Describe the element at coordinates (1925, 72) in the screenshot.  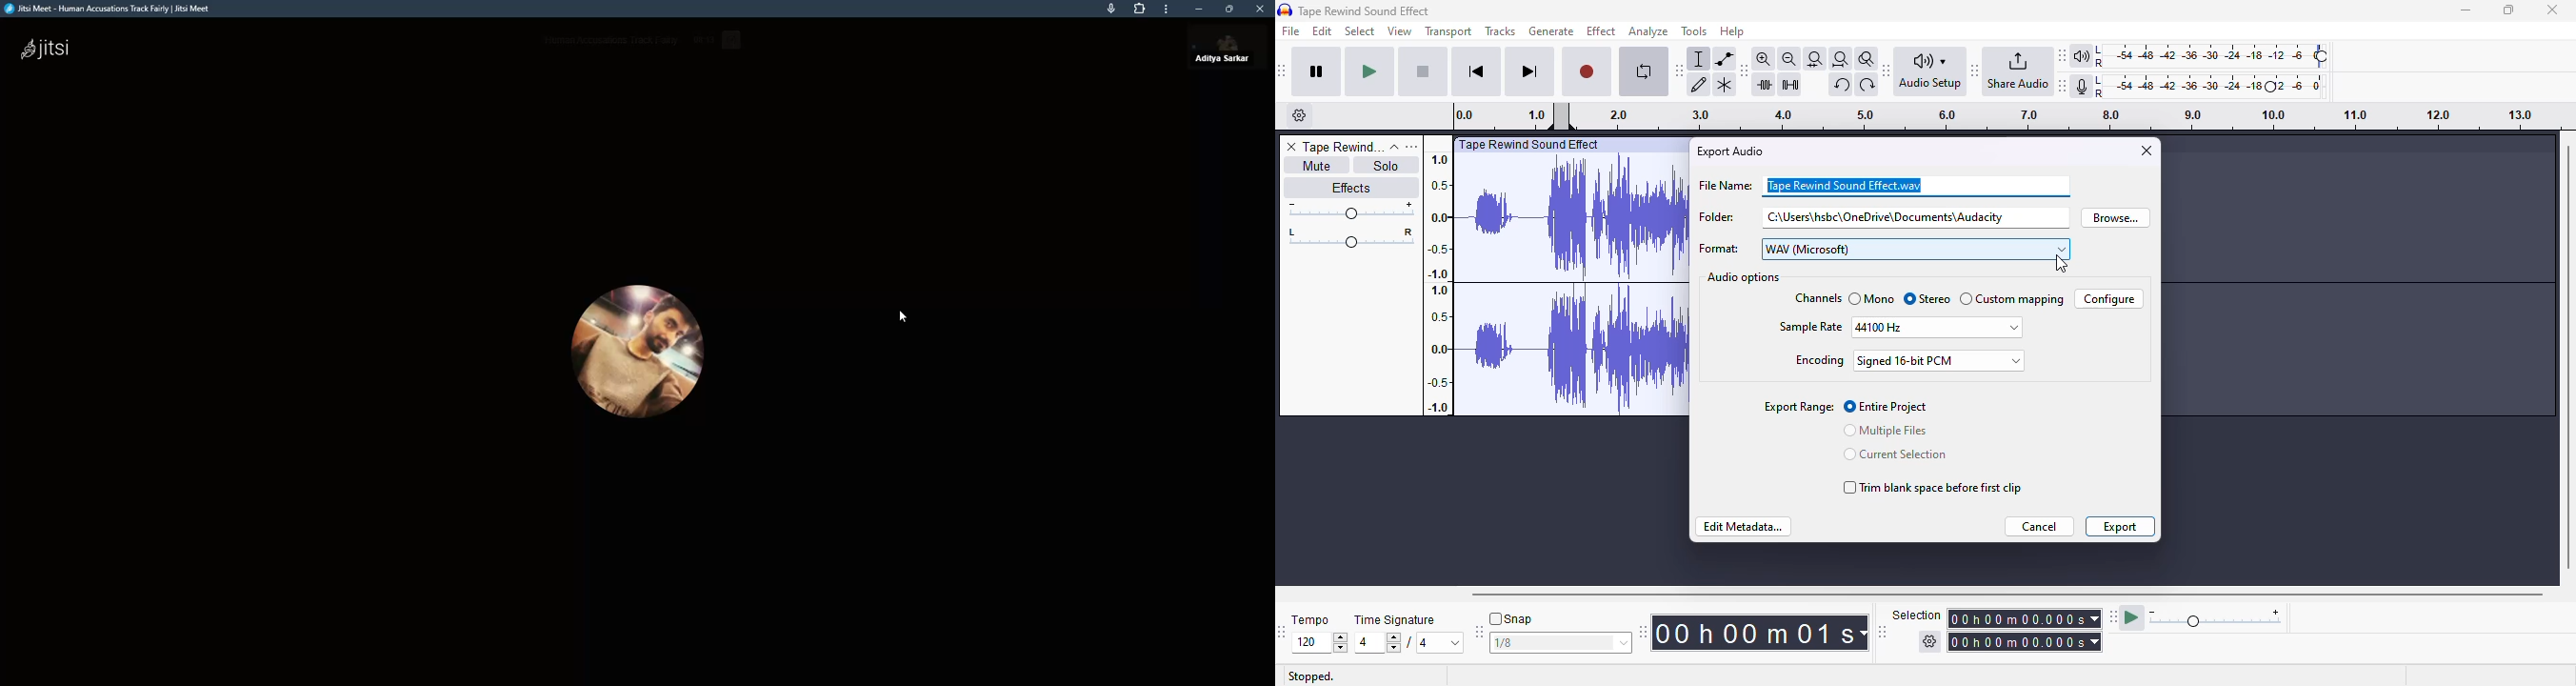
I see `audacity audio setup toolbar` at that location.